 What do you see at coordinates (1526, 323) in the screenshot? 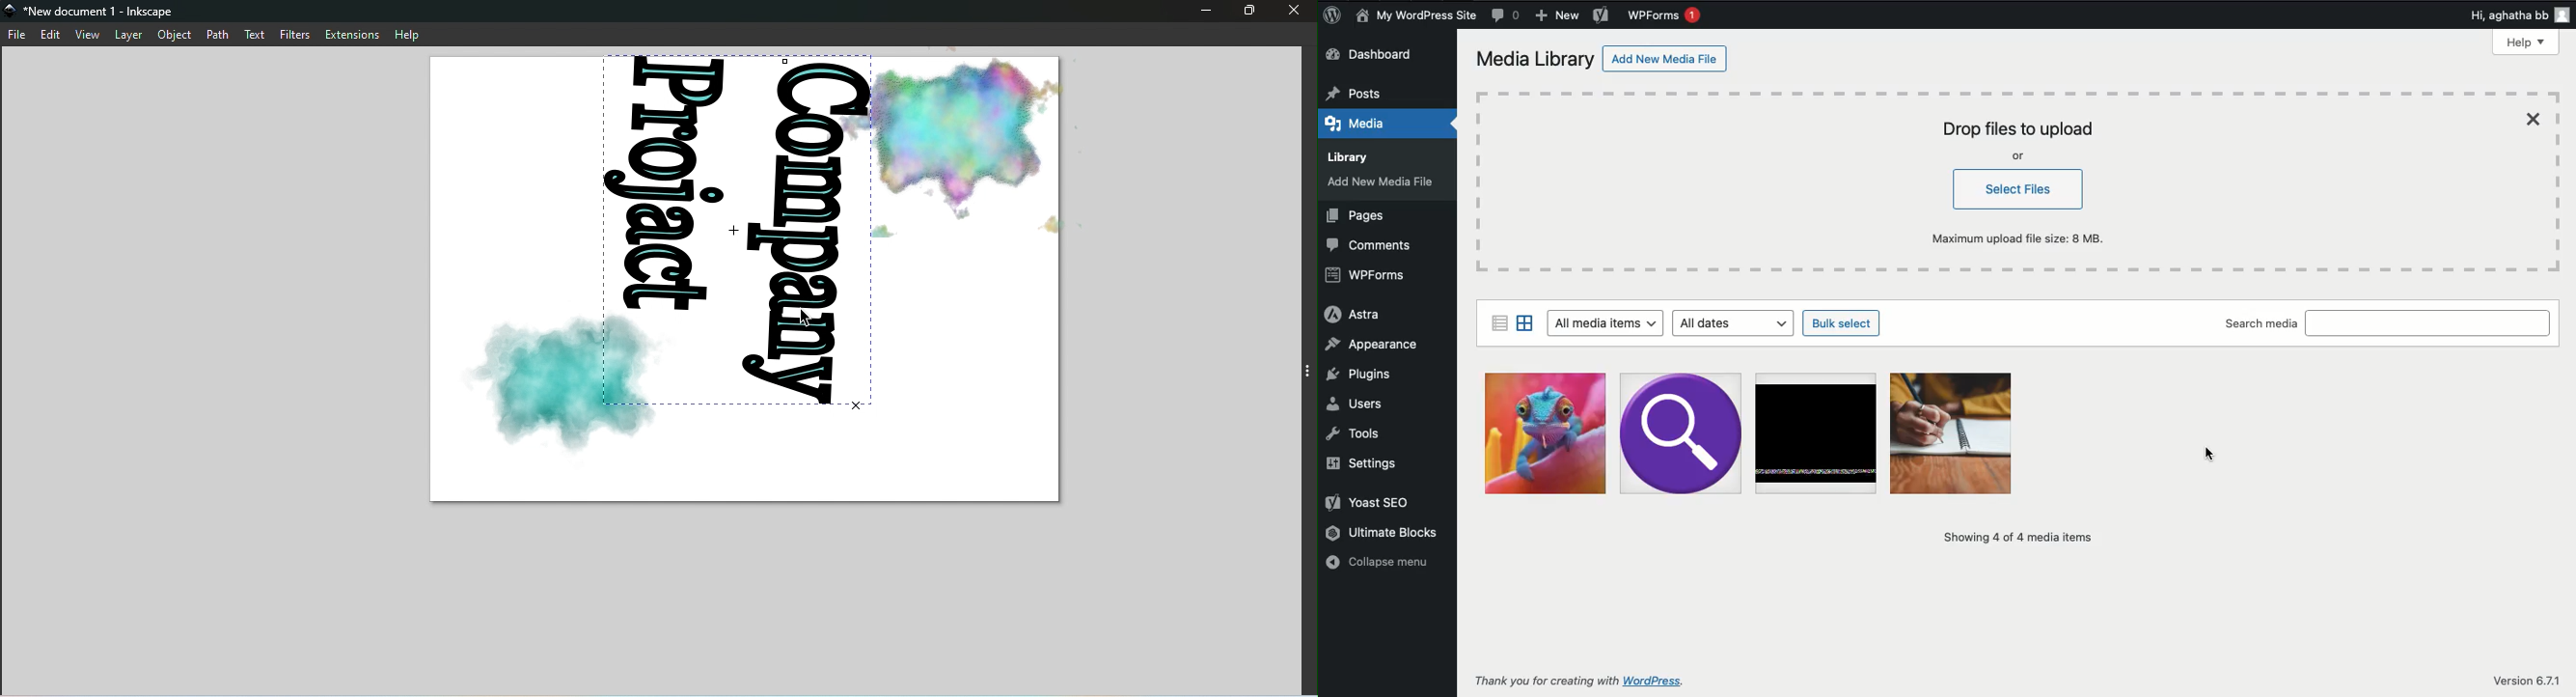
I see `Grid` at bounding box center [1526, 323].